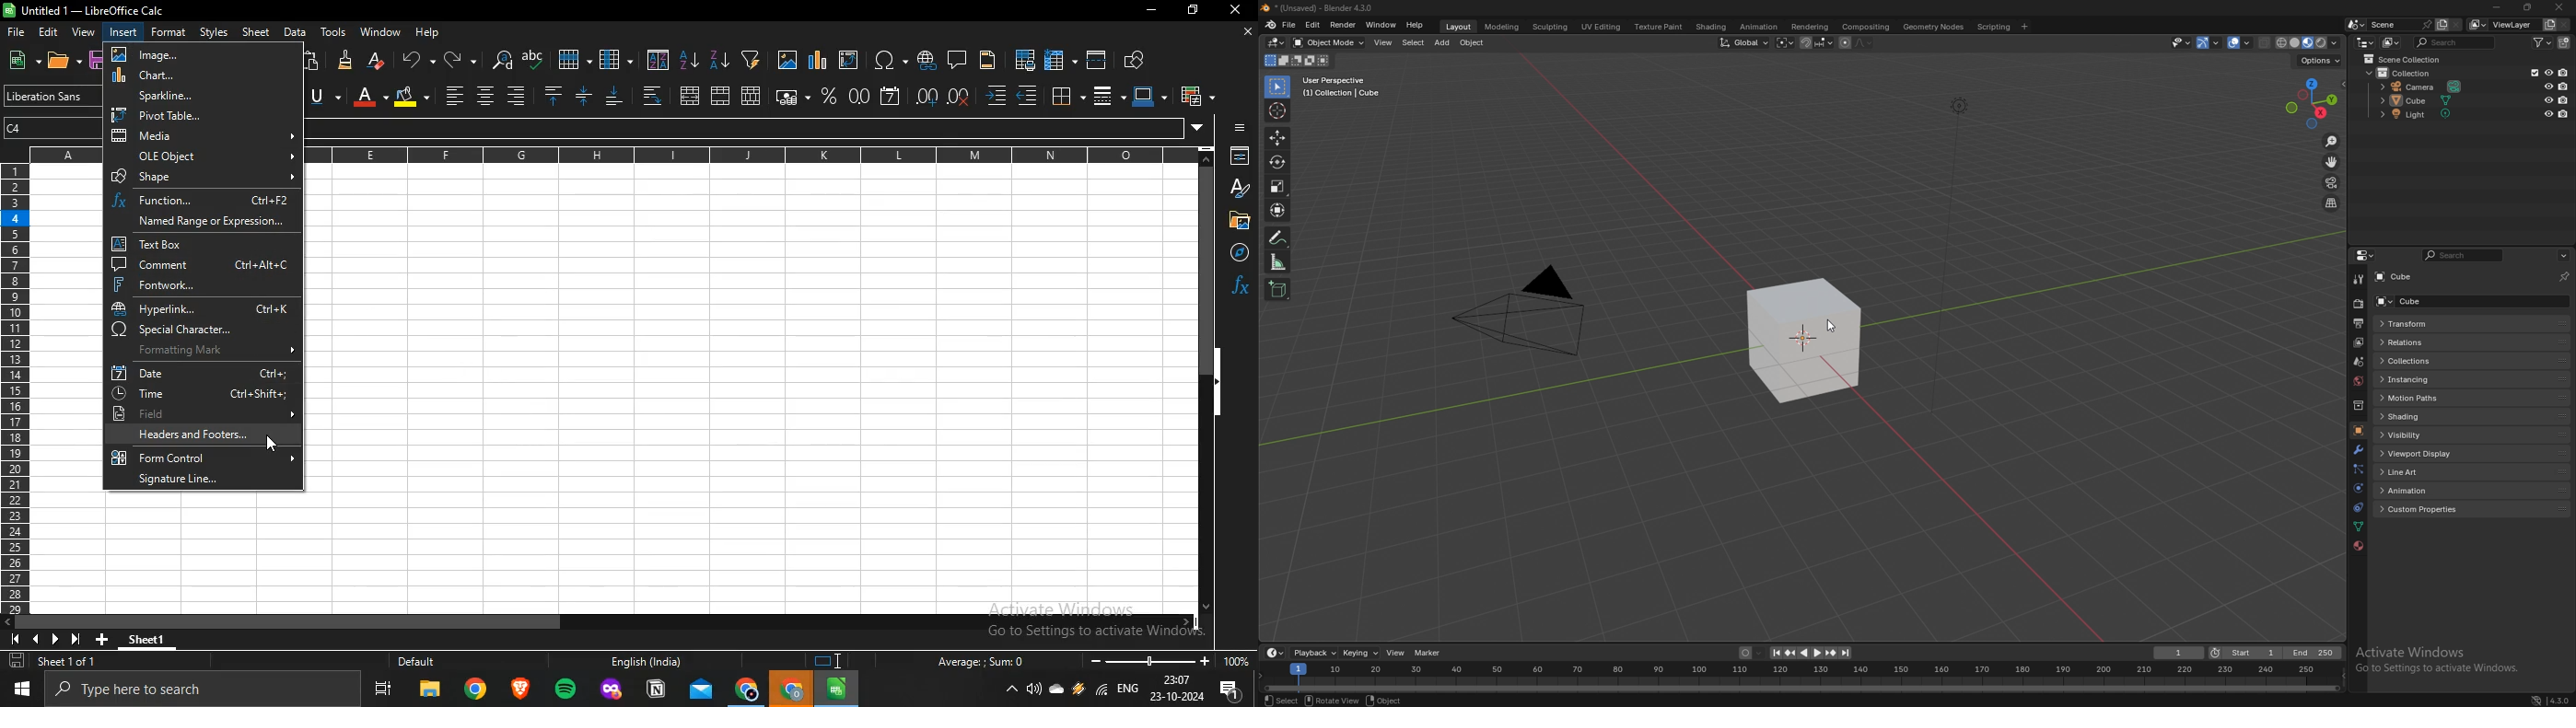  What do you see at coordinates (2357, 25) in the screenshot?
I see `browse scene` at bounding box center [2357, 25].